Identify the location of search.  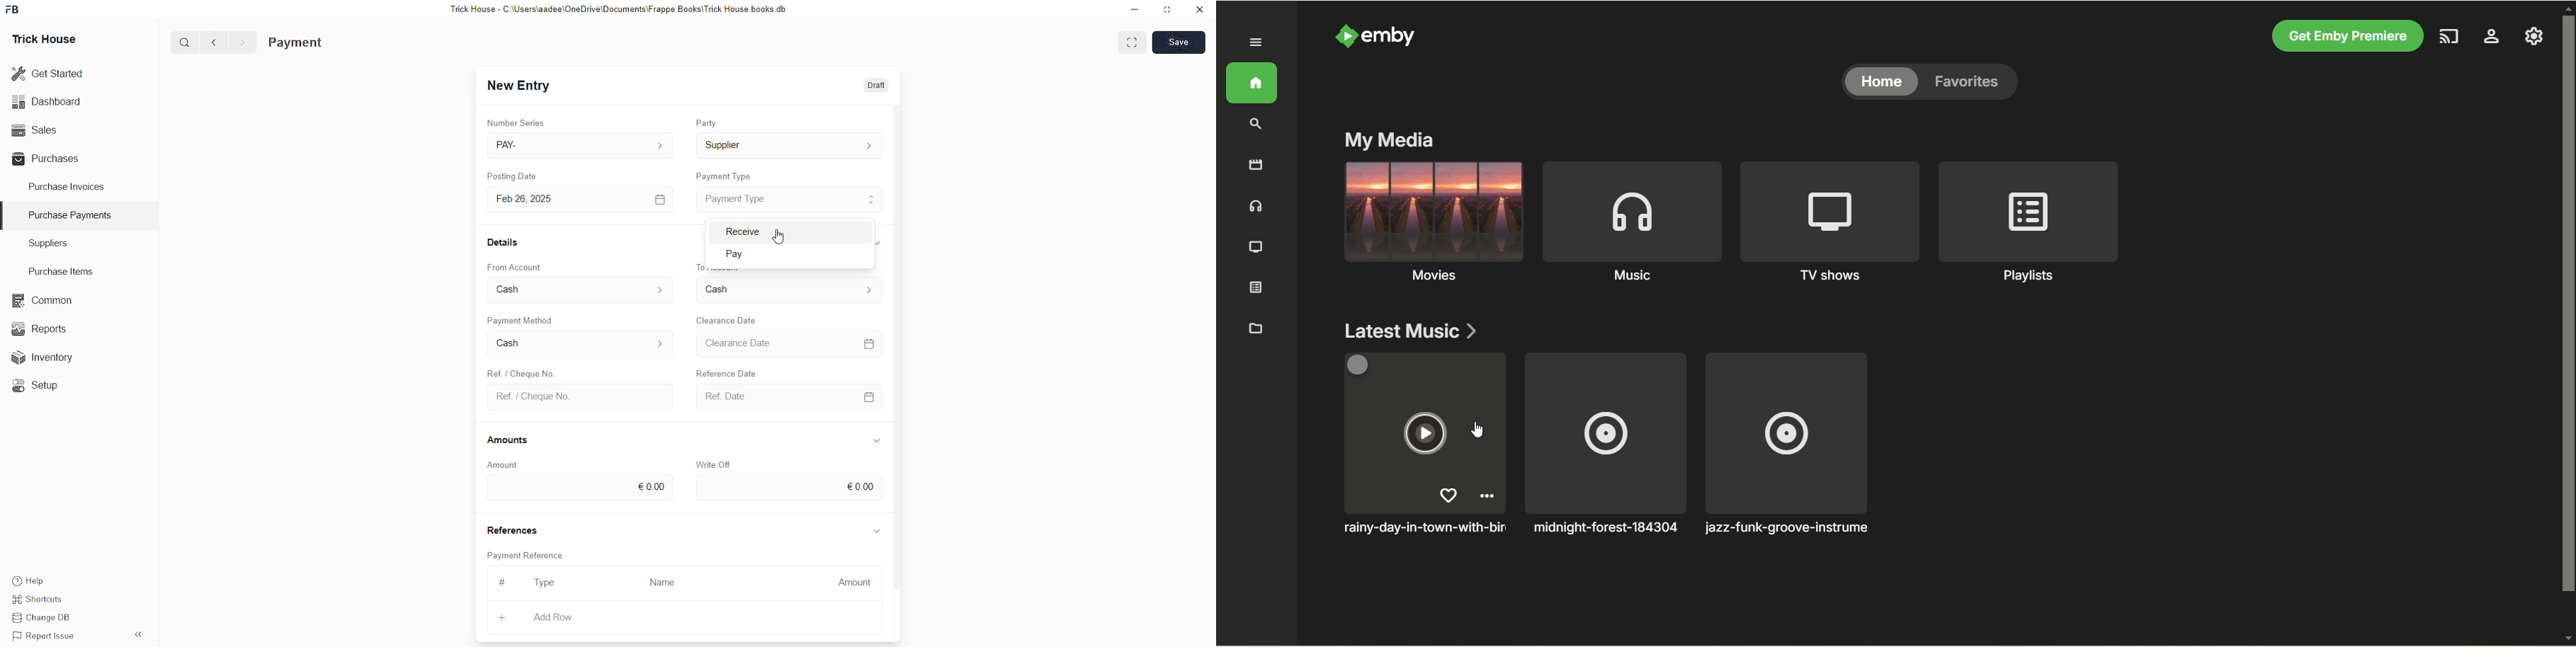
(186, 42).